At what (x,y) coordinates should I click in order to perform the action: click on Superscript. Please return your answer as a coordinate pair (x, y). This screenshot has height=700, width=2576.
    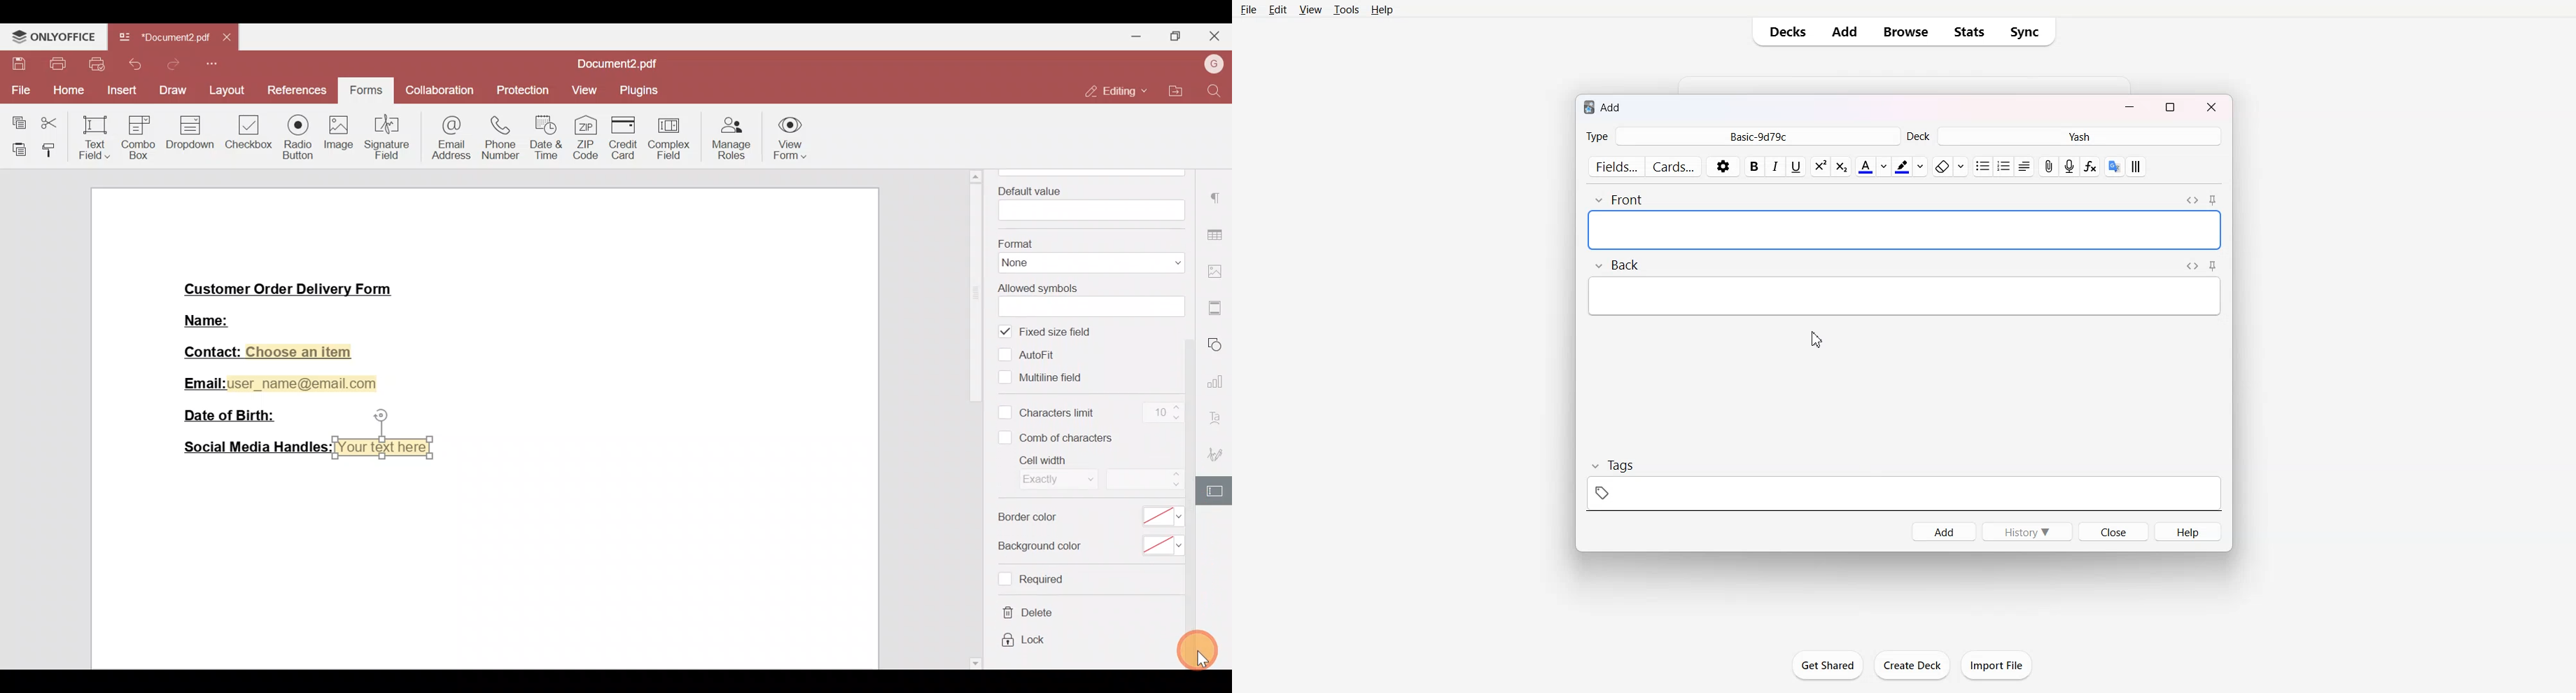
    Looking at the image, I should click on (1842, 167).